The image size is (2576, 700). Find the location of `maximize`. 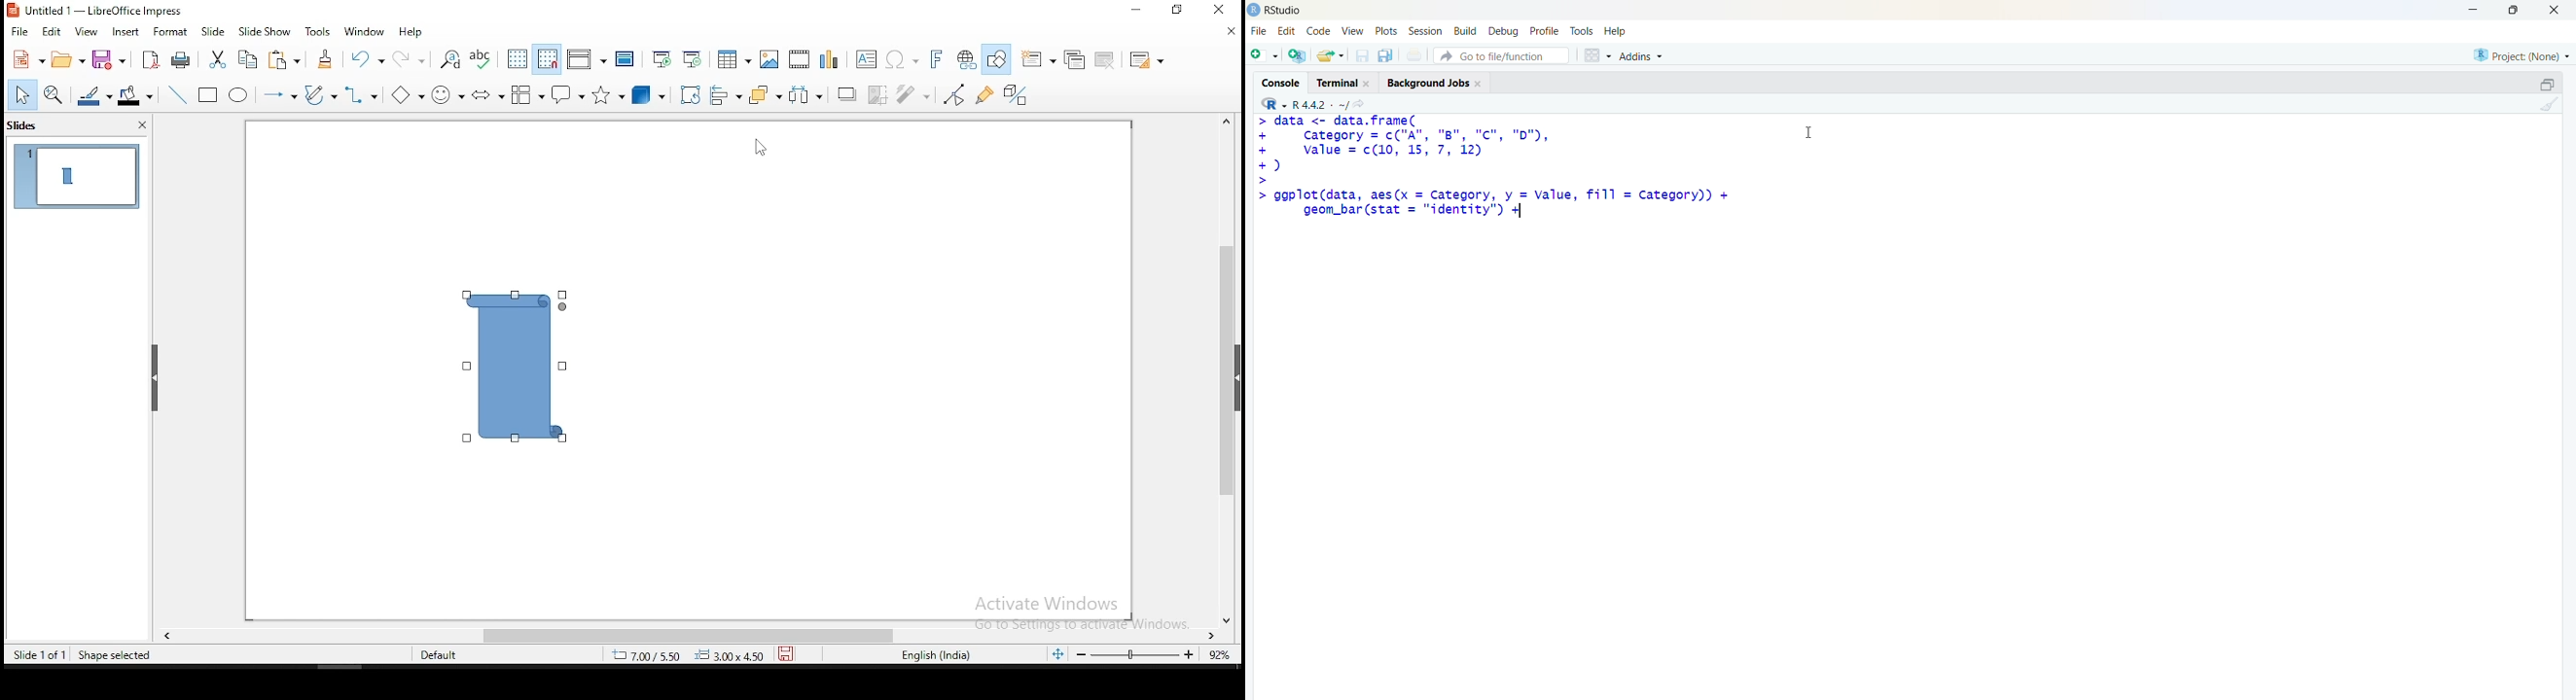

maximize is located at coordinates (2548, 85).